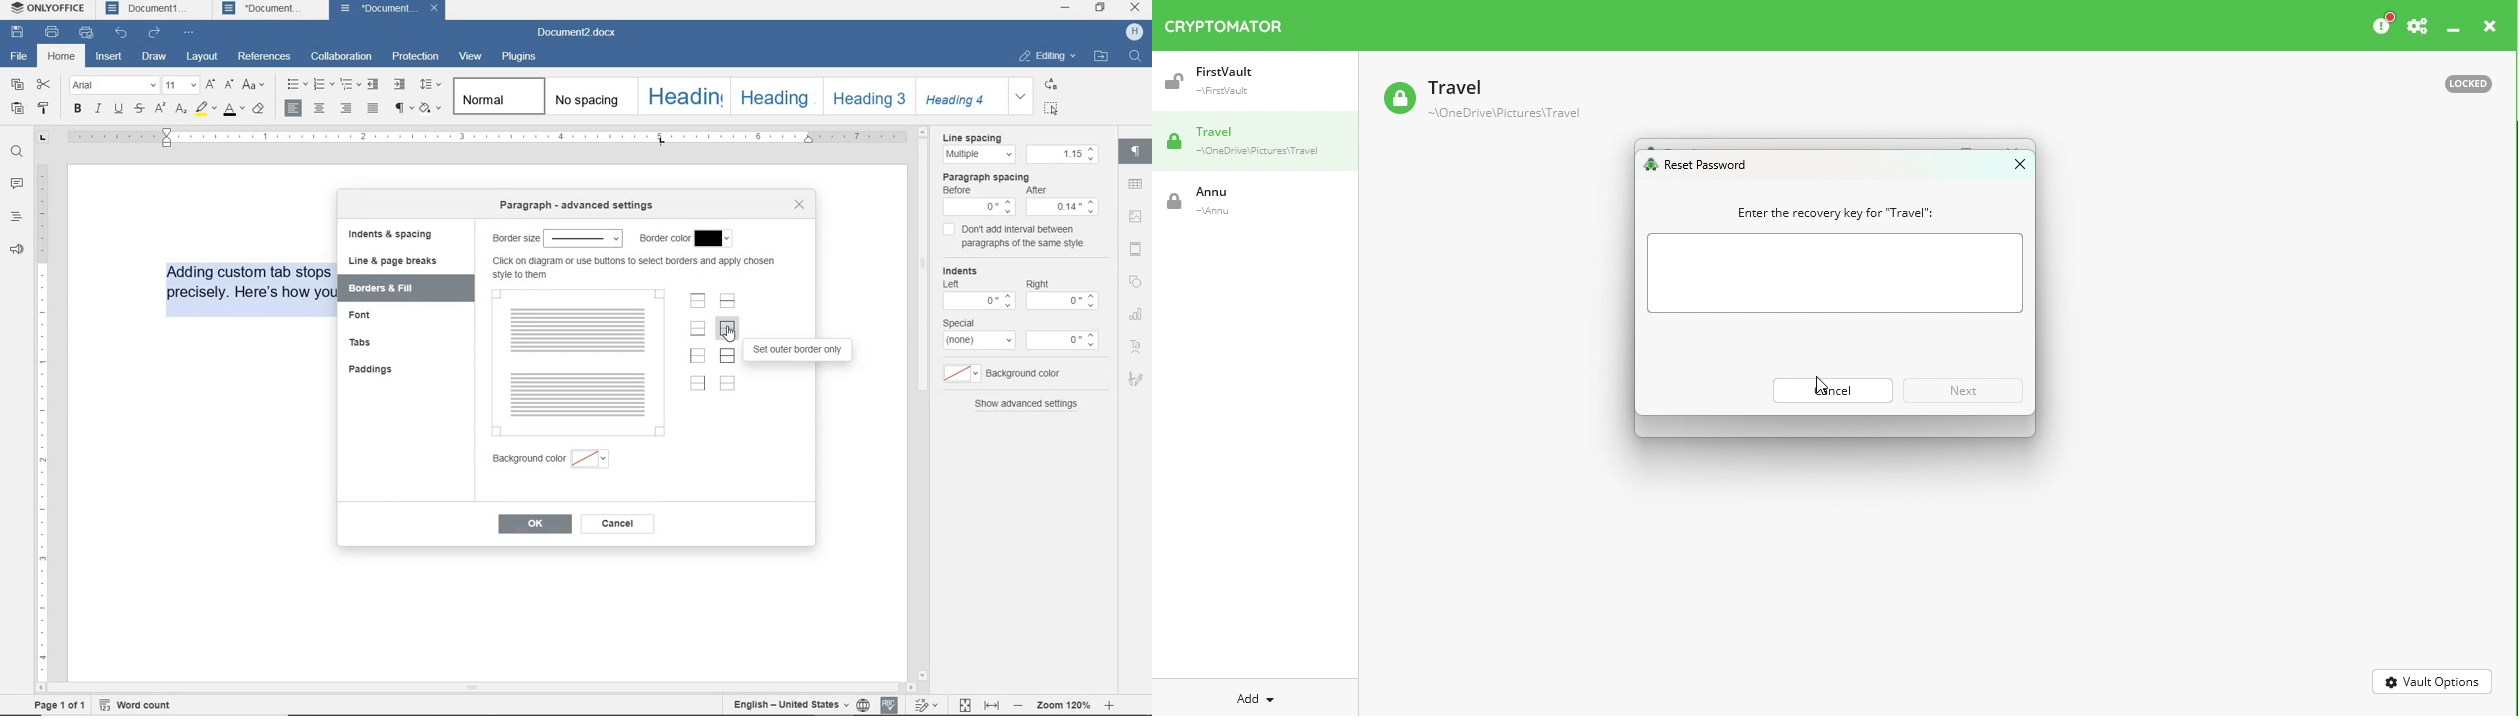 The height and width of the screenshot is (728, 2520). Describe the element at coordinates (977, 302) in the screenshot. I see `menu` at that location.